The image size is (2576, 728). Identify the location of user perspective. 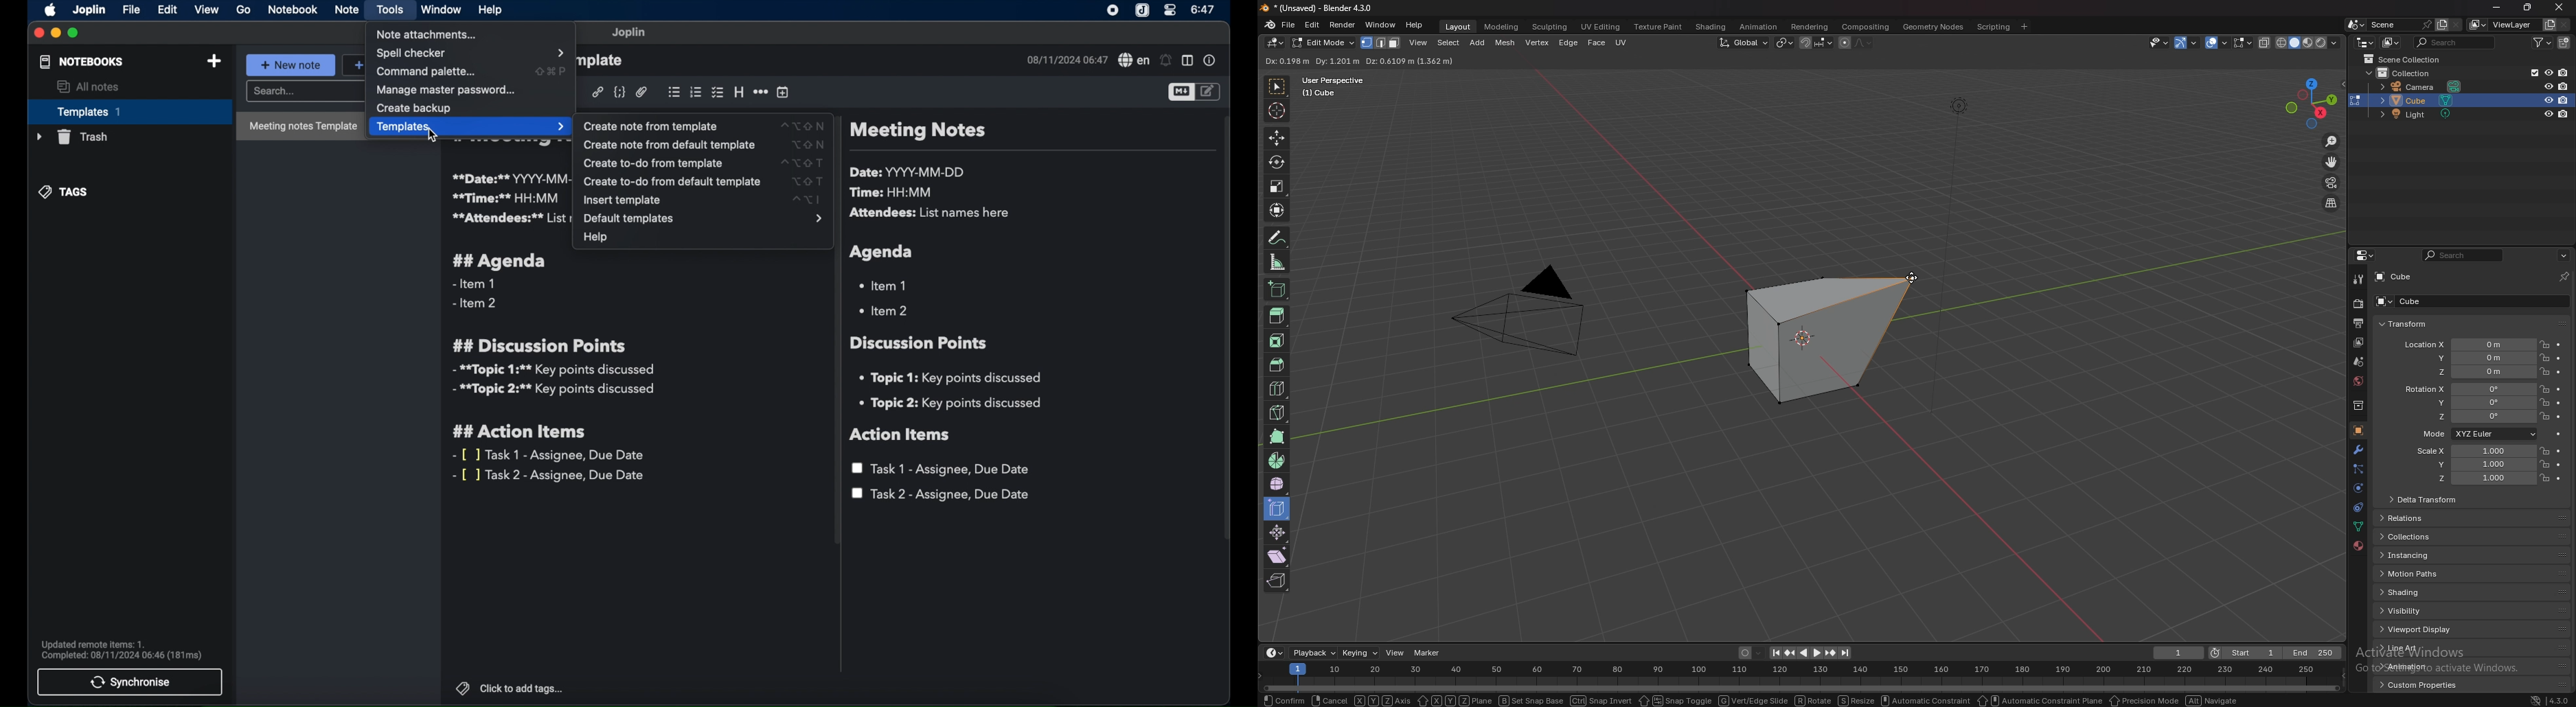
(1343, 86).